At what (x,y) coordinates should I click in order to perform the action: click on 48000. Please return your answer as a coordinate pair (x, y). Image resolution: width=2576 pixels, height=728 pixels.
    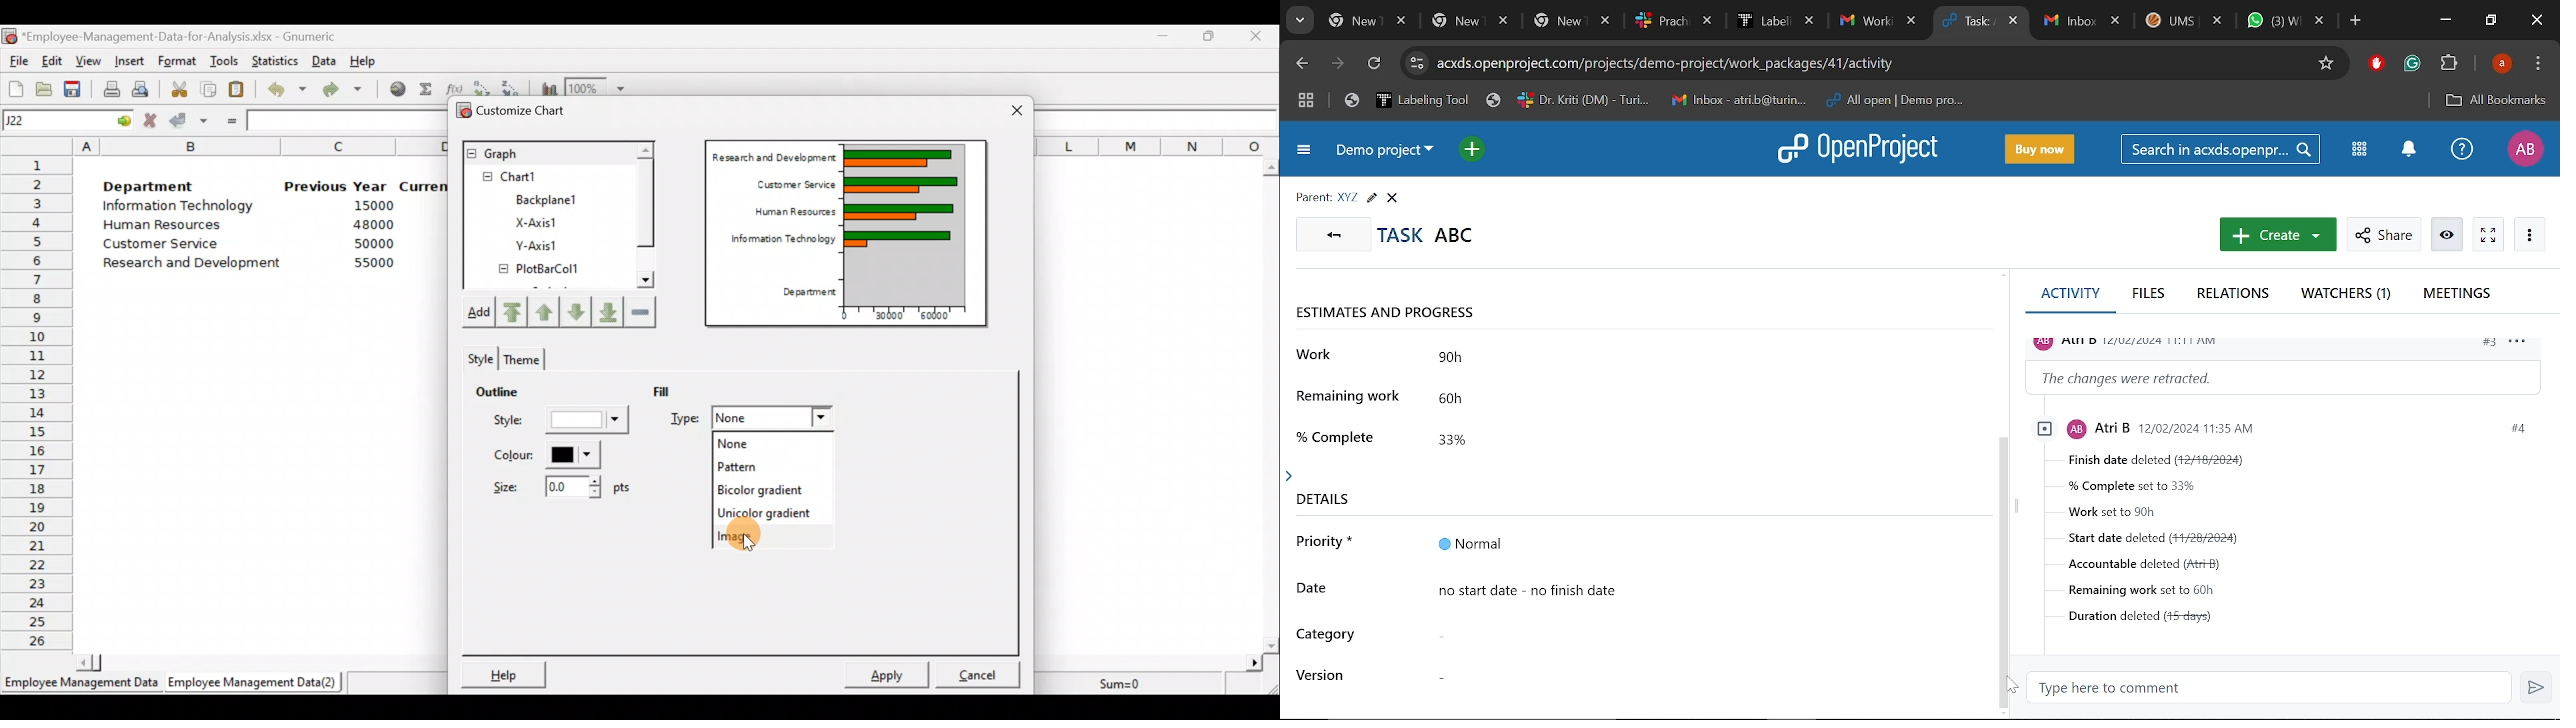
    Looking at the image, I should click on (373, 226).